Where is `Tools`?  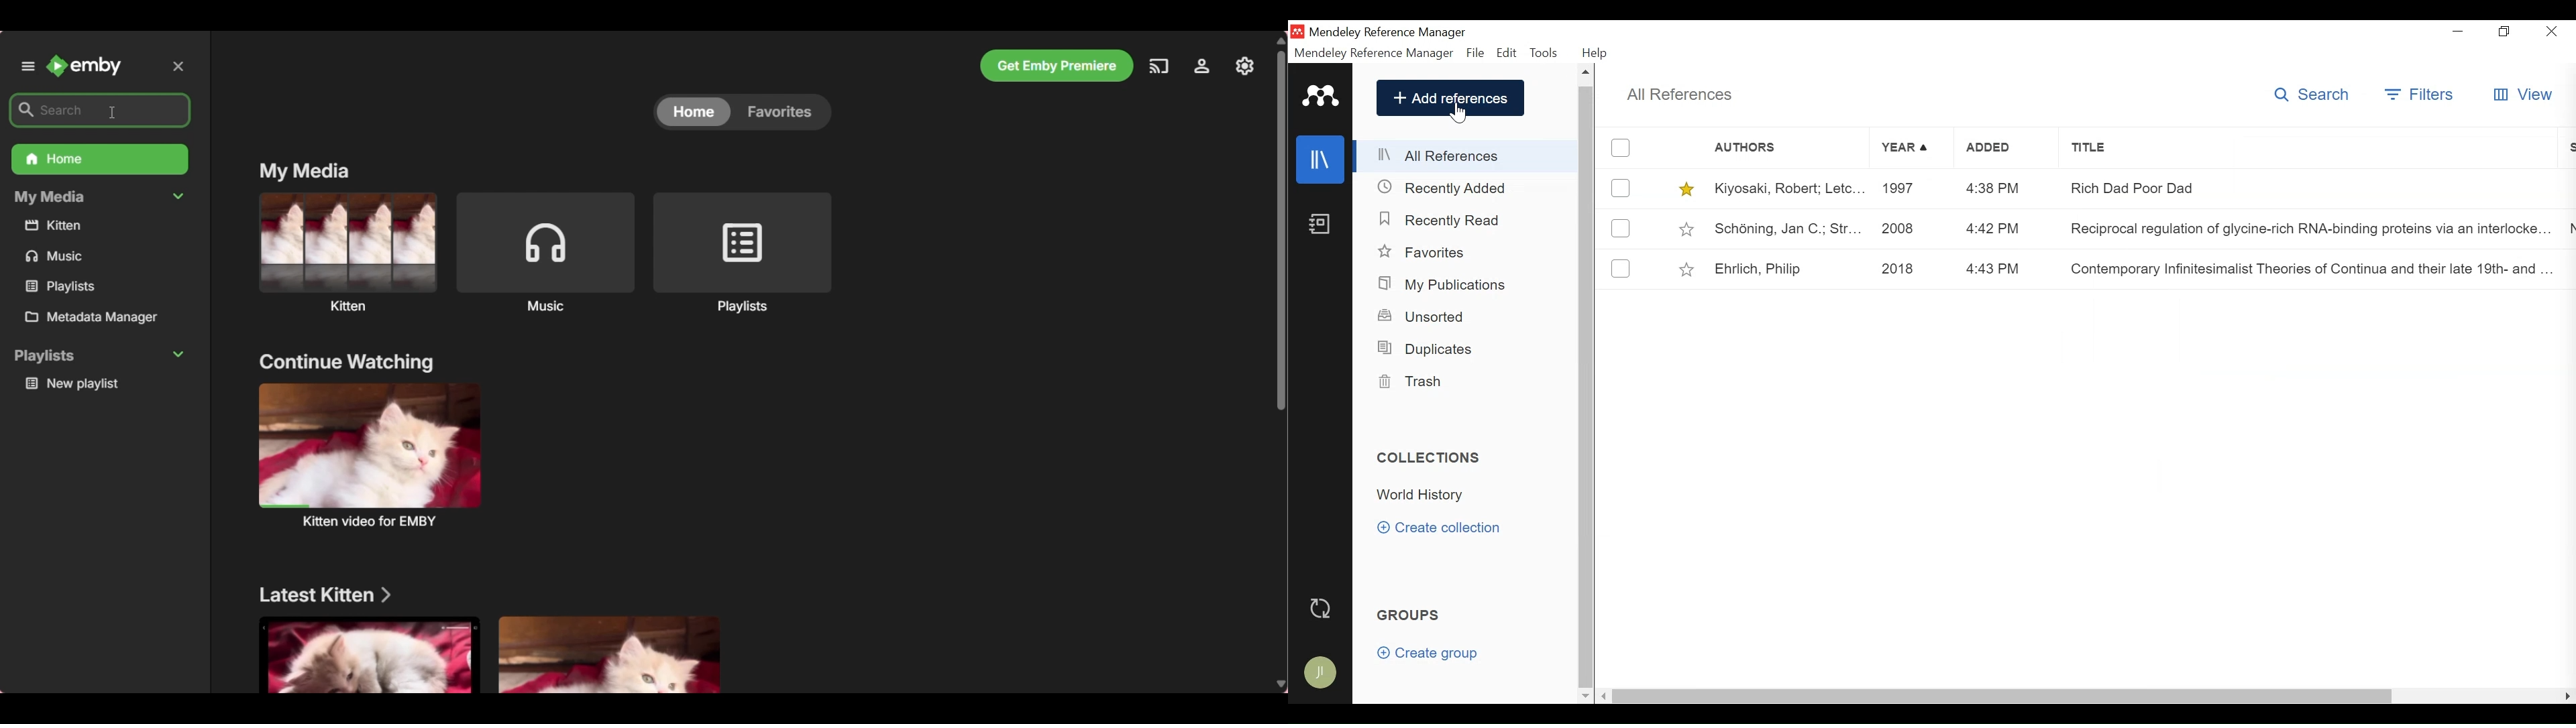
Tools is located at coordinates (1545, 51).